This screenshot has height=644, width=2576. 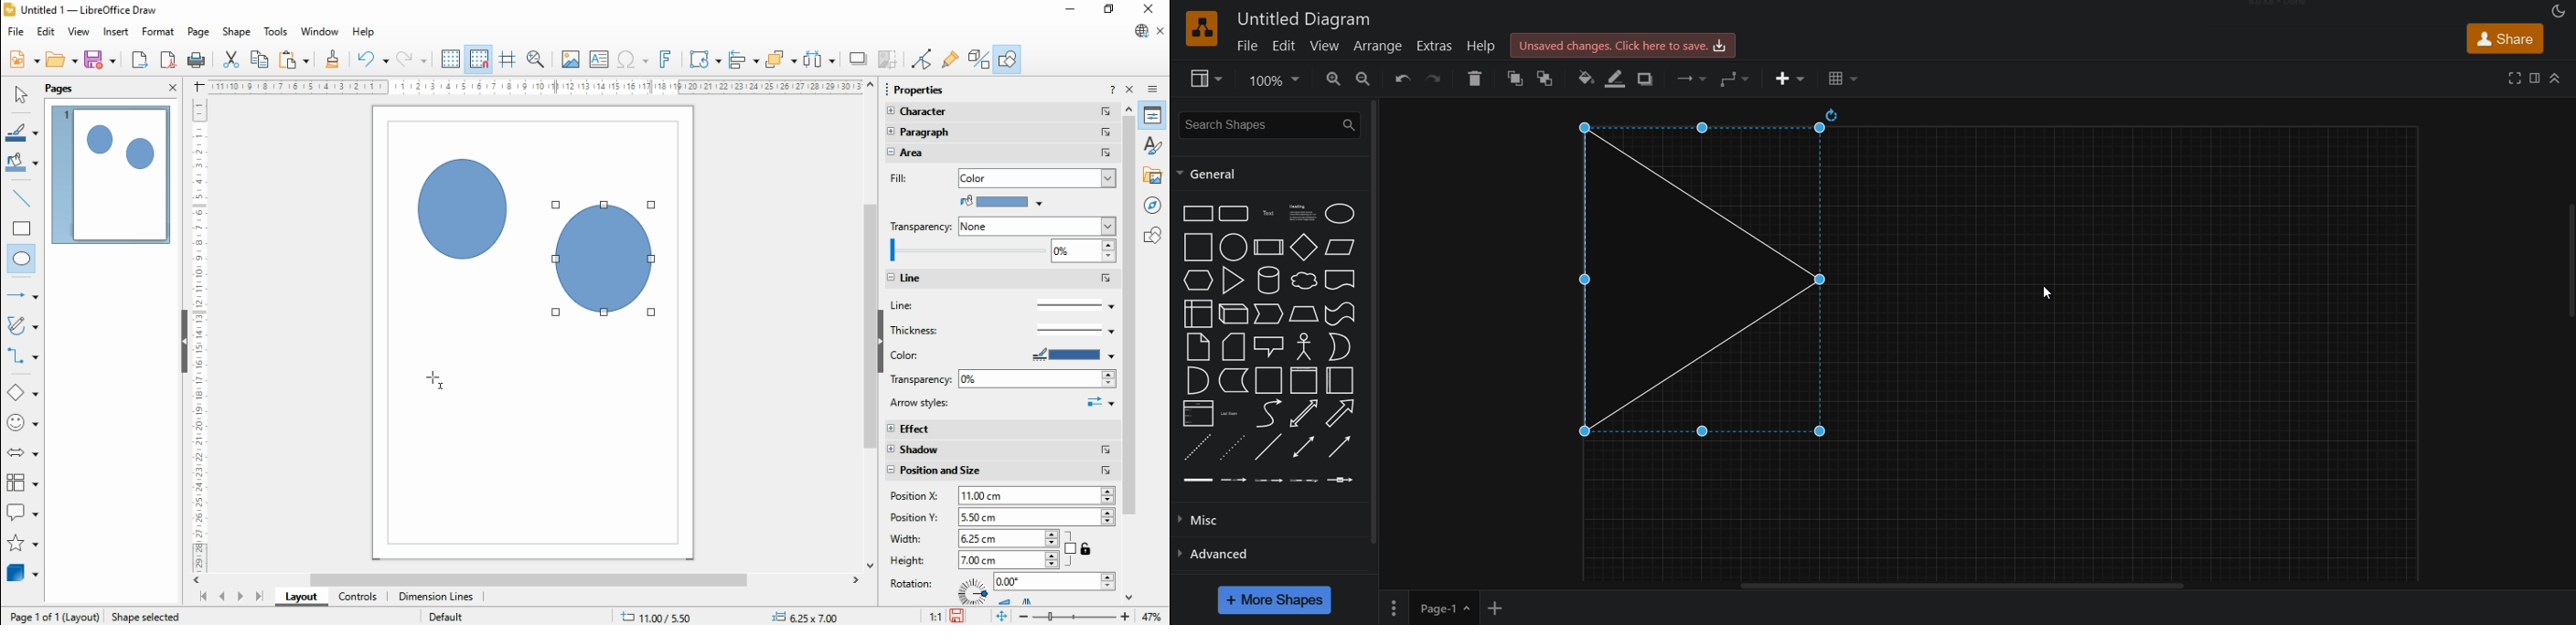 I want to click on Scale, so click(x=535, y=87).